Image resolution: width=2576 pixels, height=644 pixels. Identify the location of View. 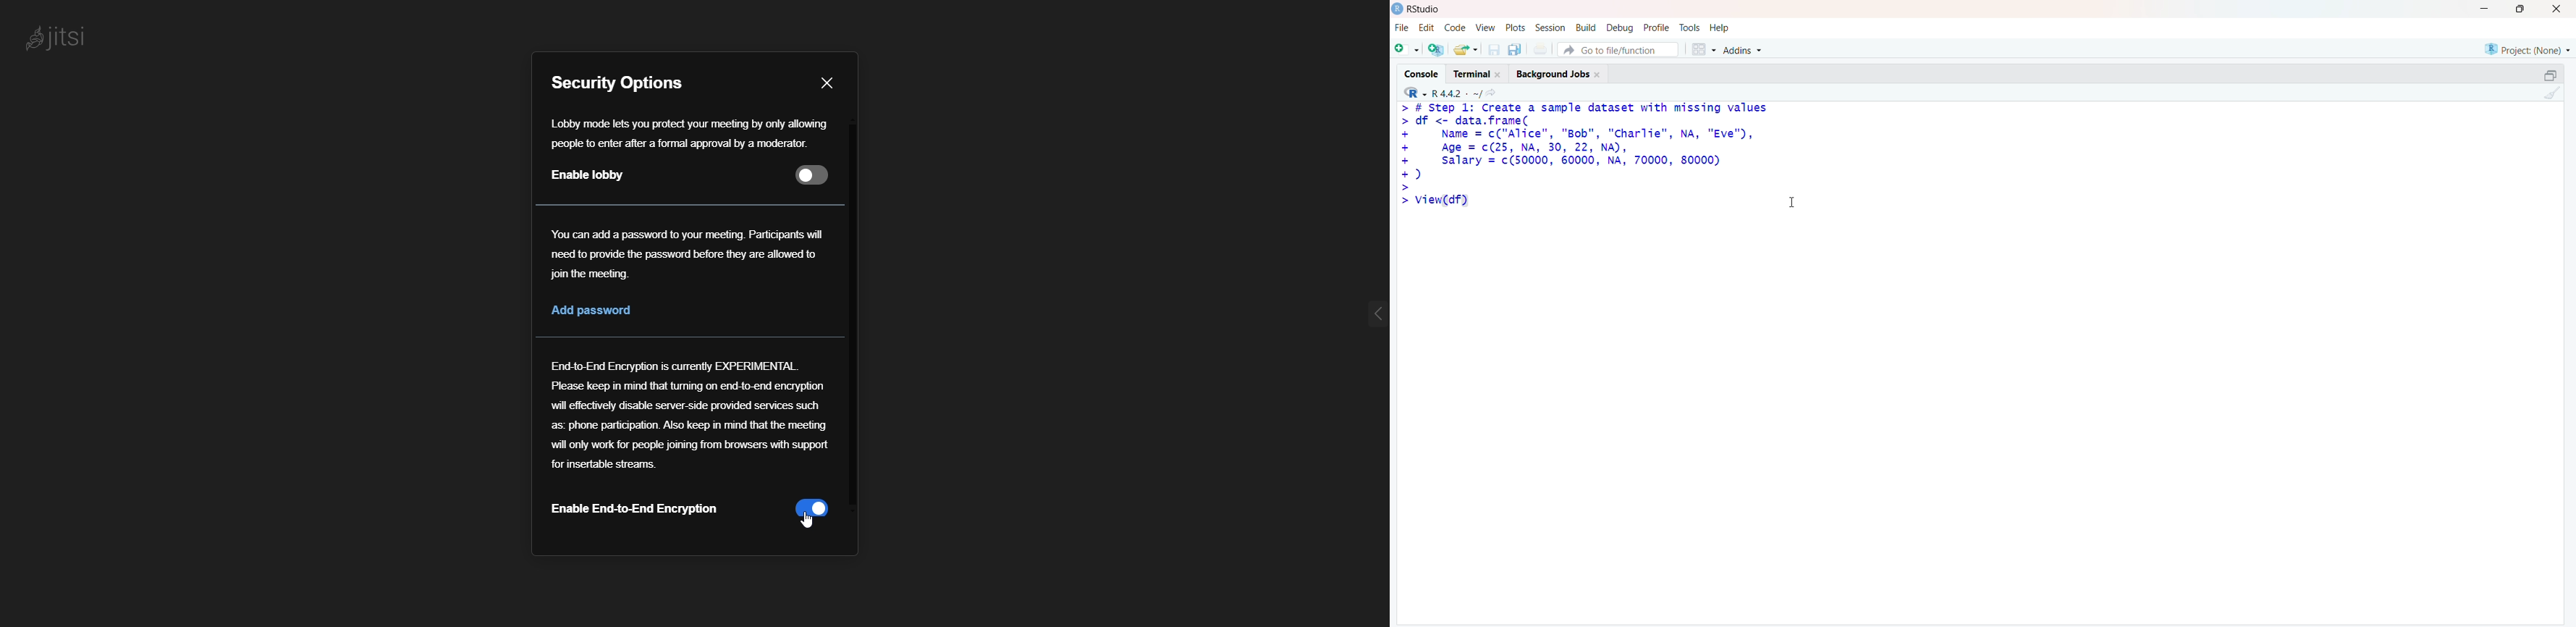
(1485, 28).